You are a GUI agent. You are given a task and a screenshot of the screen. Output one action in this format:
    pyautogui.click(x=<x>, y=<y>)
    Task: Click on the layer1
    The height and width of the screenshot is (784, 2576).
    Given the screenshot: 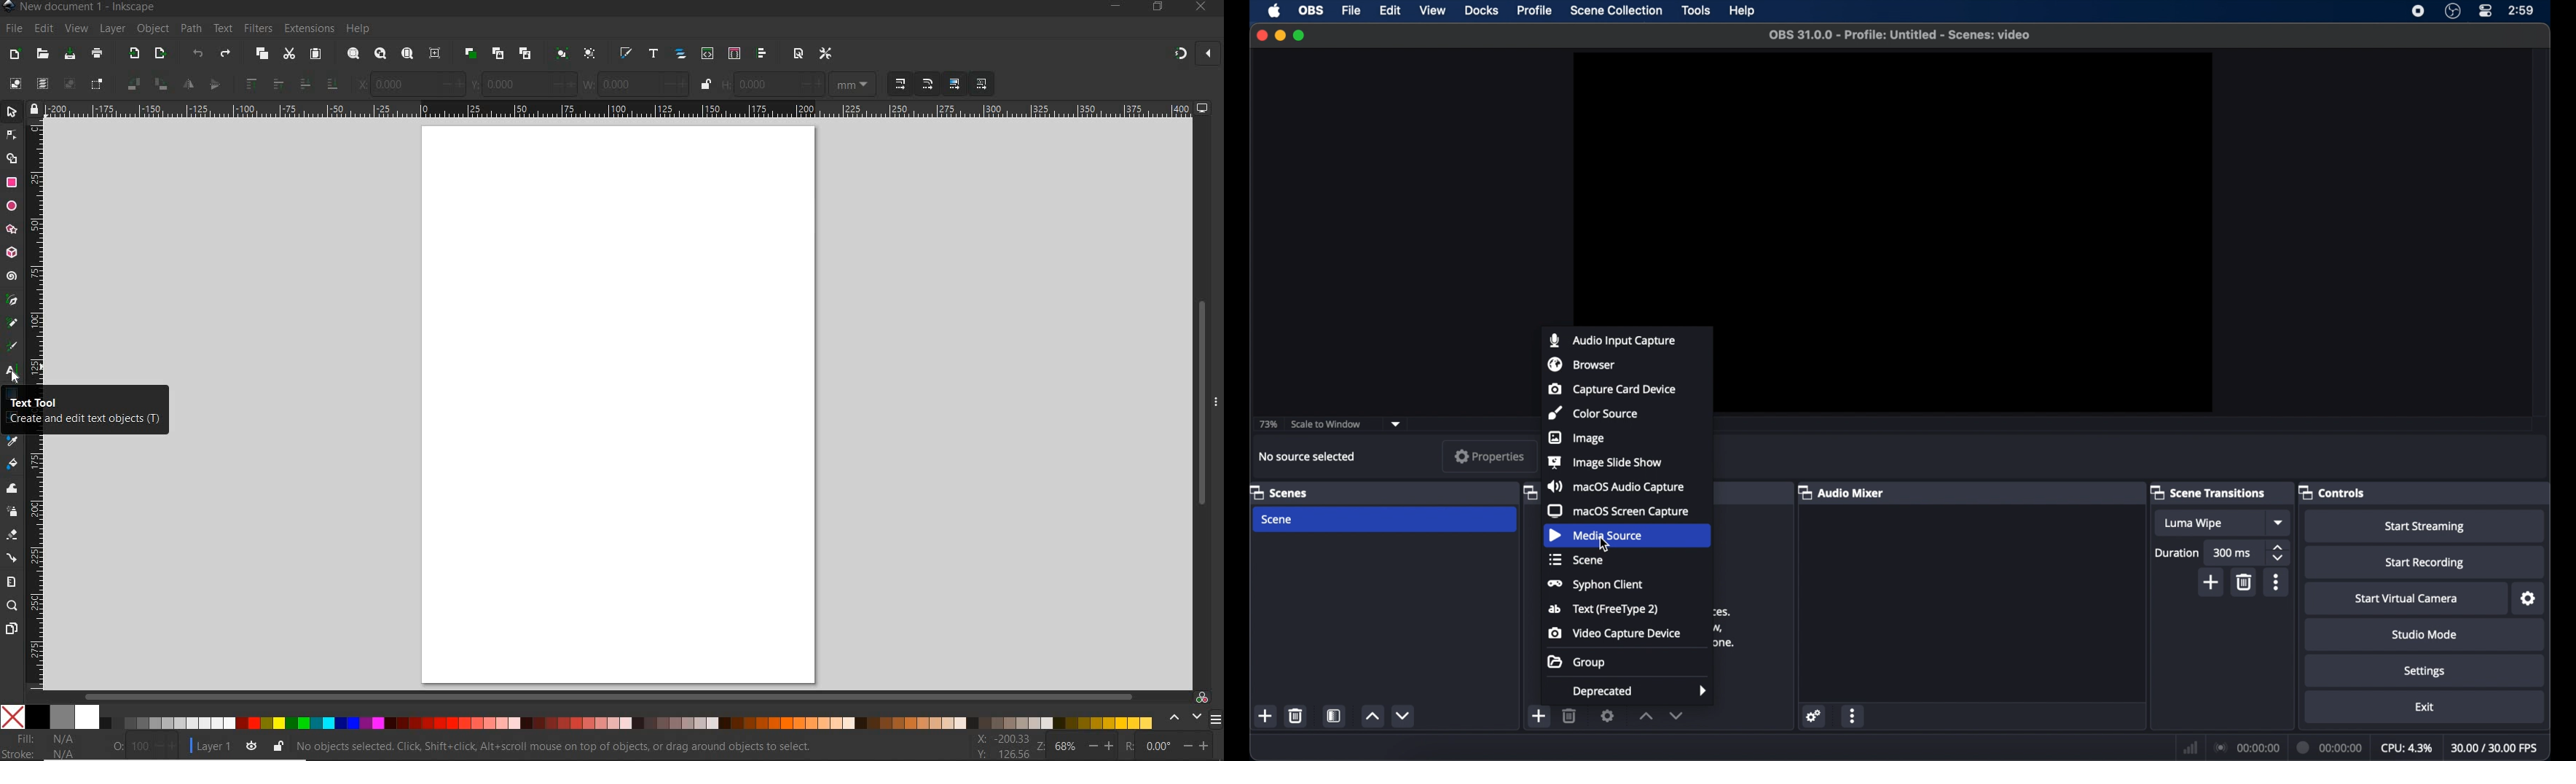 What is the action you would take?
    pyautogui.click(x=209, y=744)
    